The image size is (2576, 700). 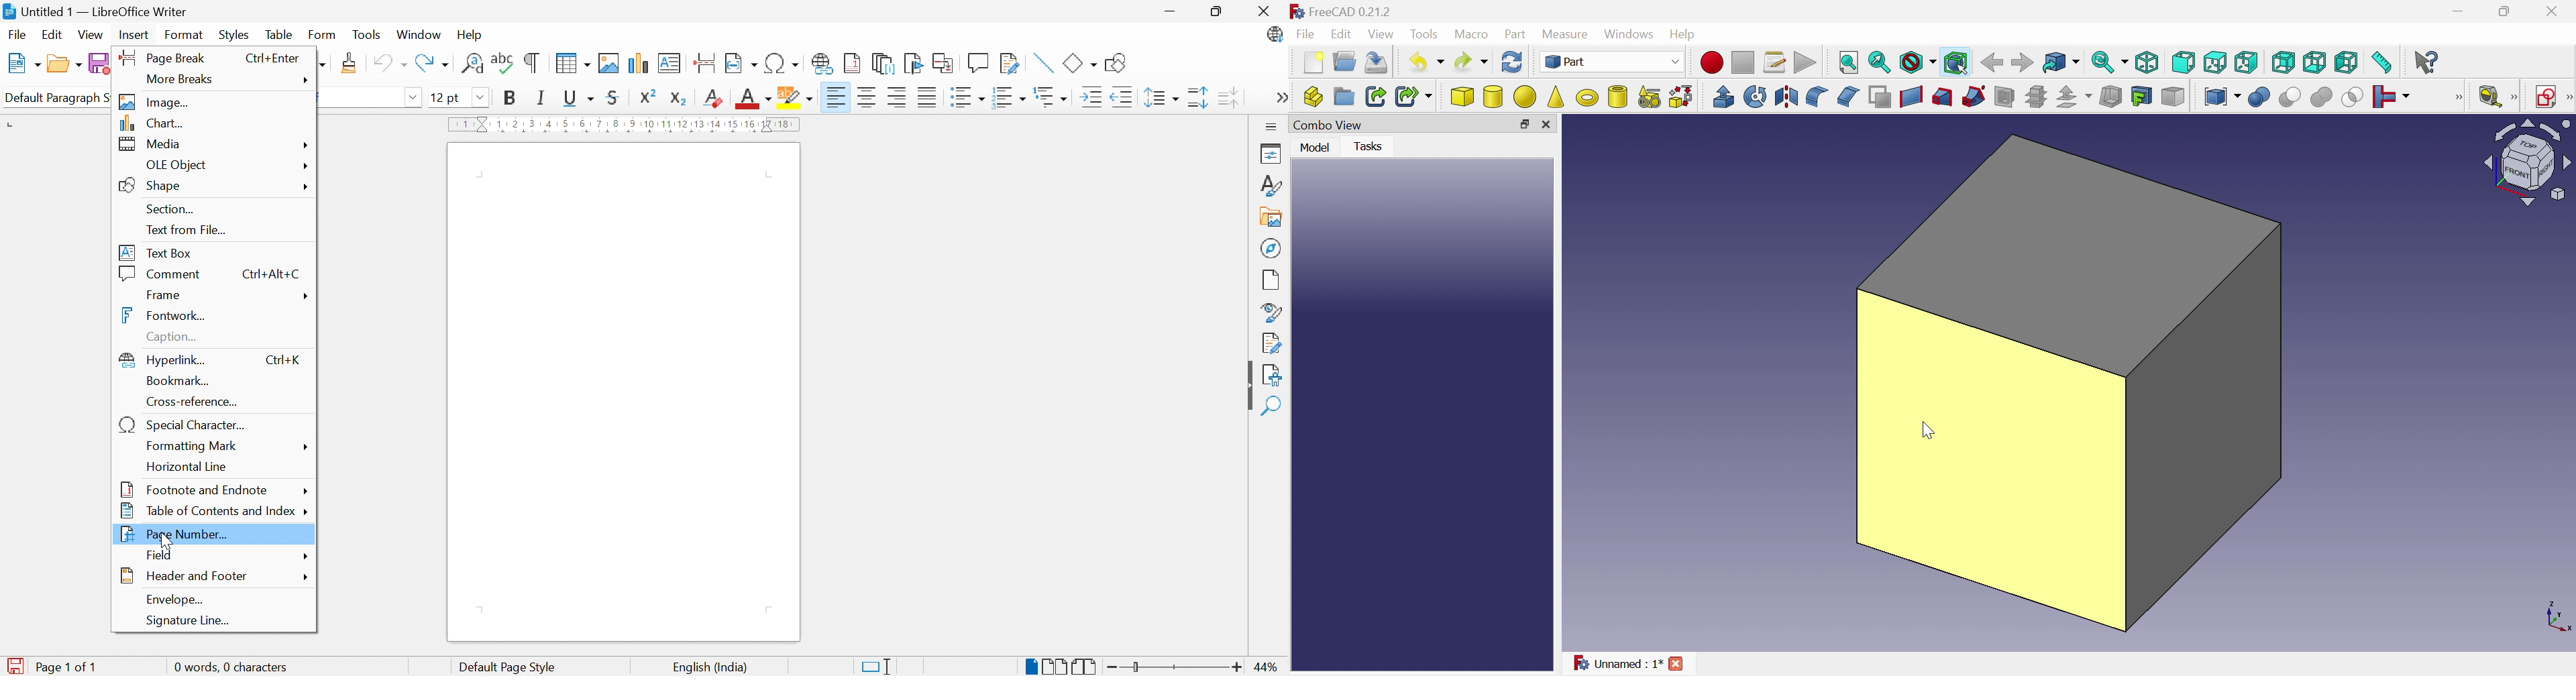 I want to click on [Sketcher], so click(x=2568, y=96).